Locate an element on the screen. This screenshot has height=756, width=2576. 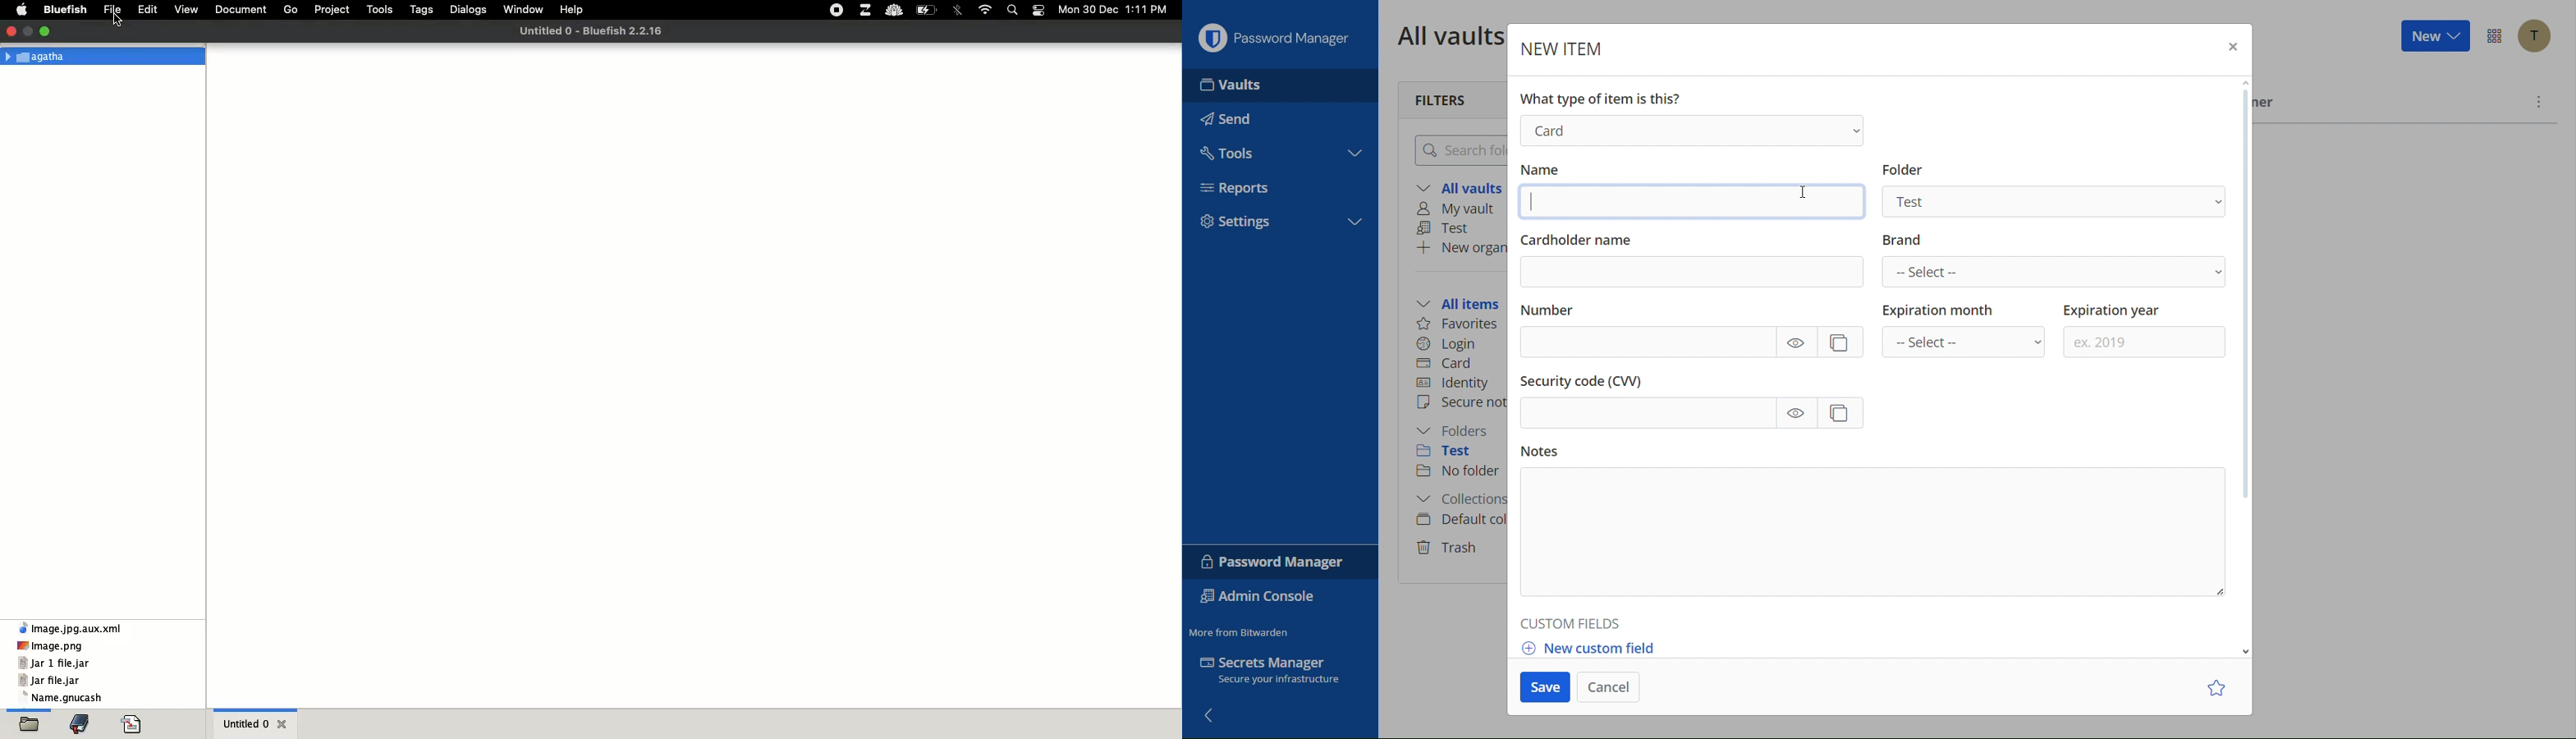
jar 1 file.jar is located at coordinates (54, 663).